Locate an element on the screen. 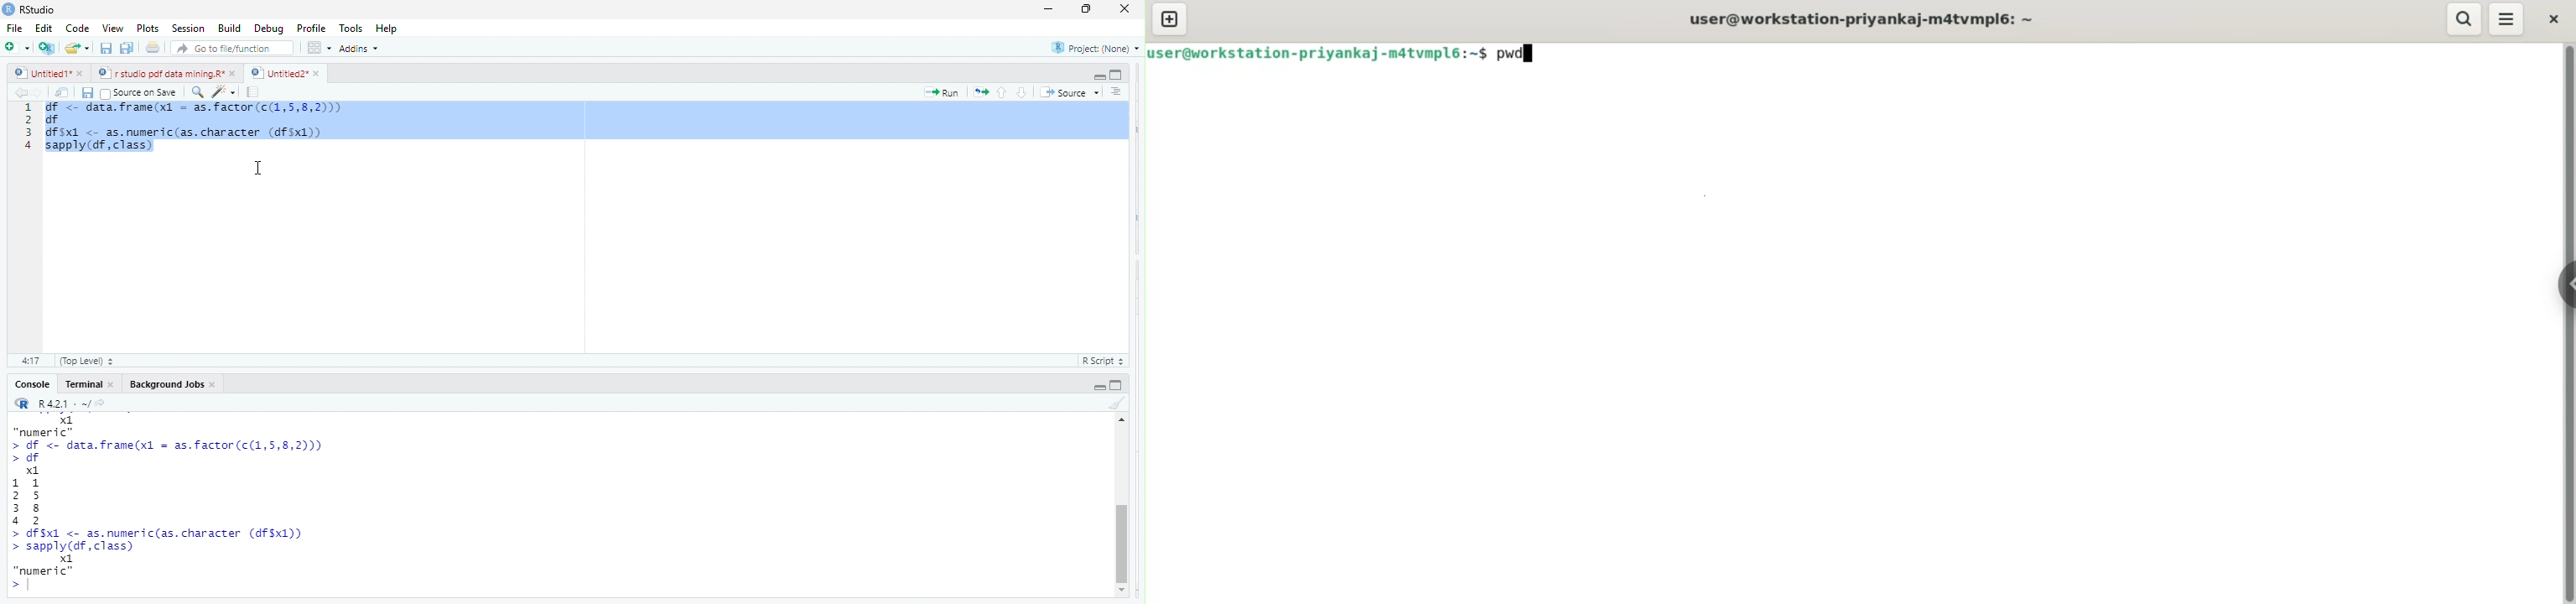  close is located at coordinates (85, 73).